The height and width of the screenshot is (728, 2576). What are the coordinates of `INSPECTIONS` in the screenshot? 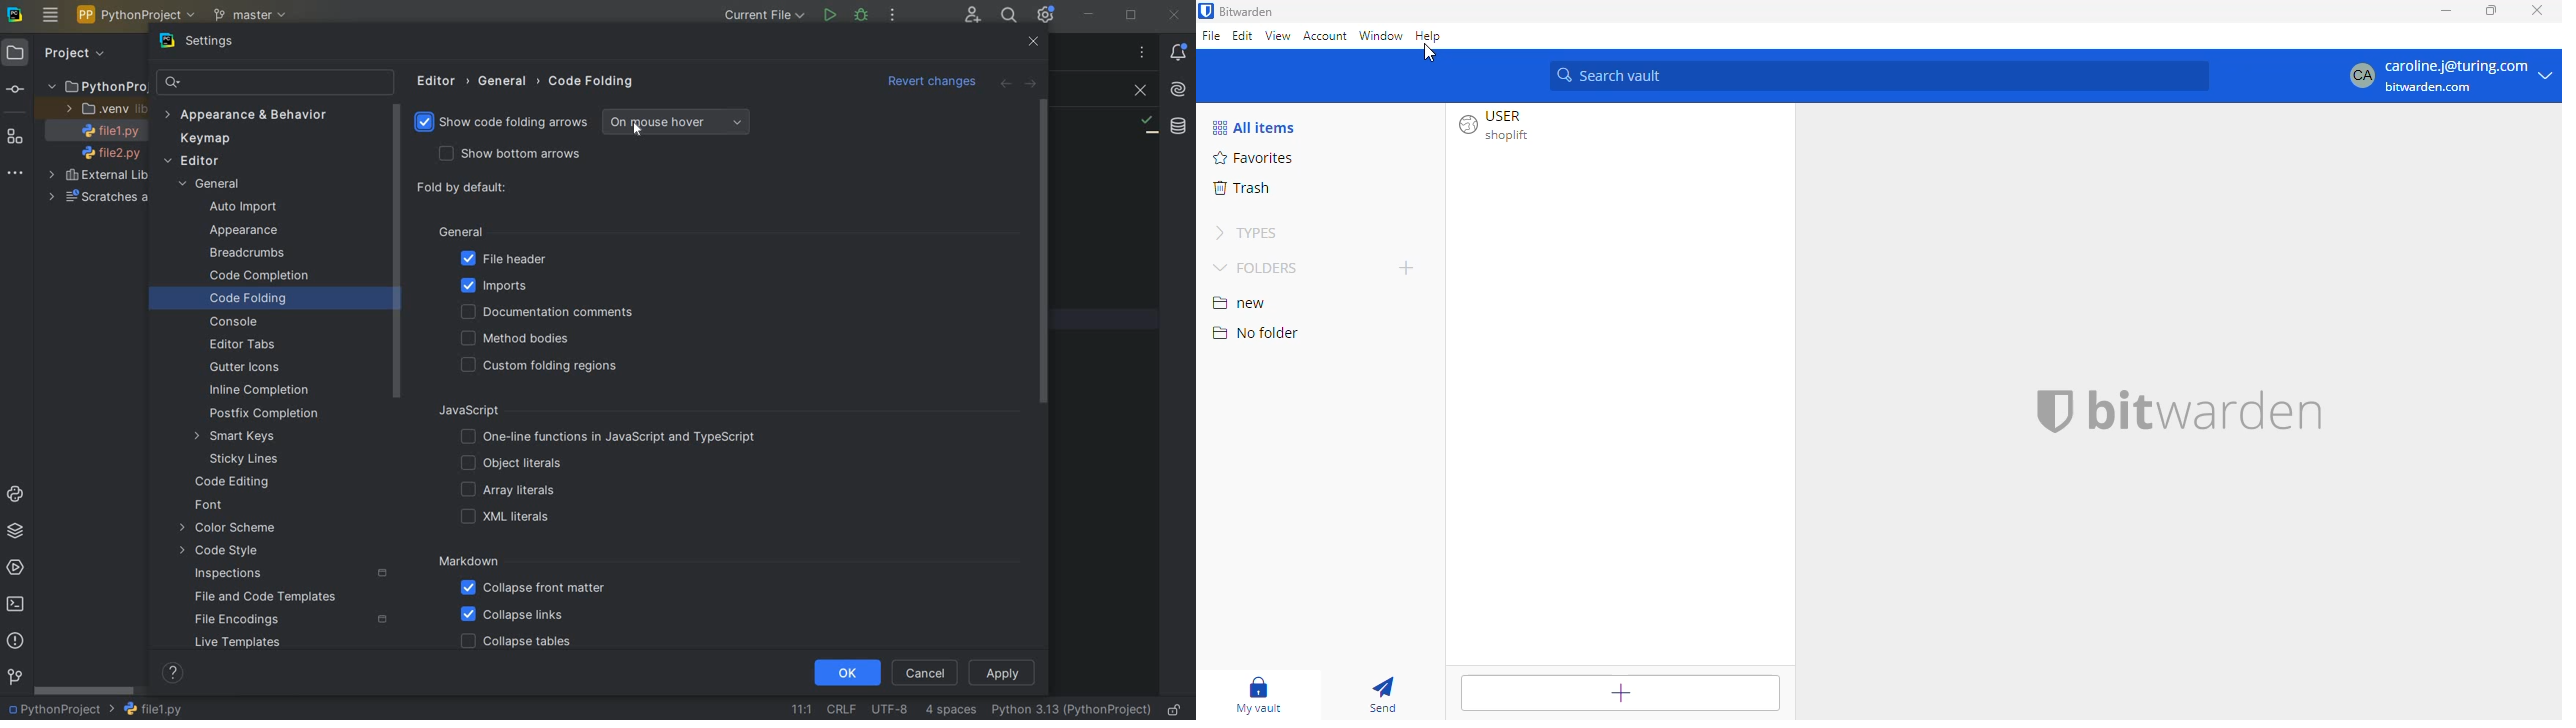 It's located at (292, 574).